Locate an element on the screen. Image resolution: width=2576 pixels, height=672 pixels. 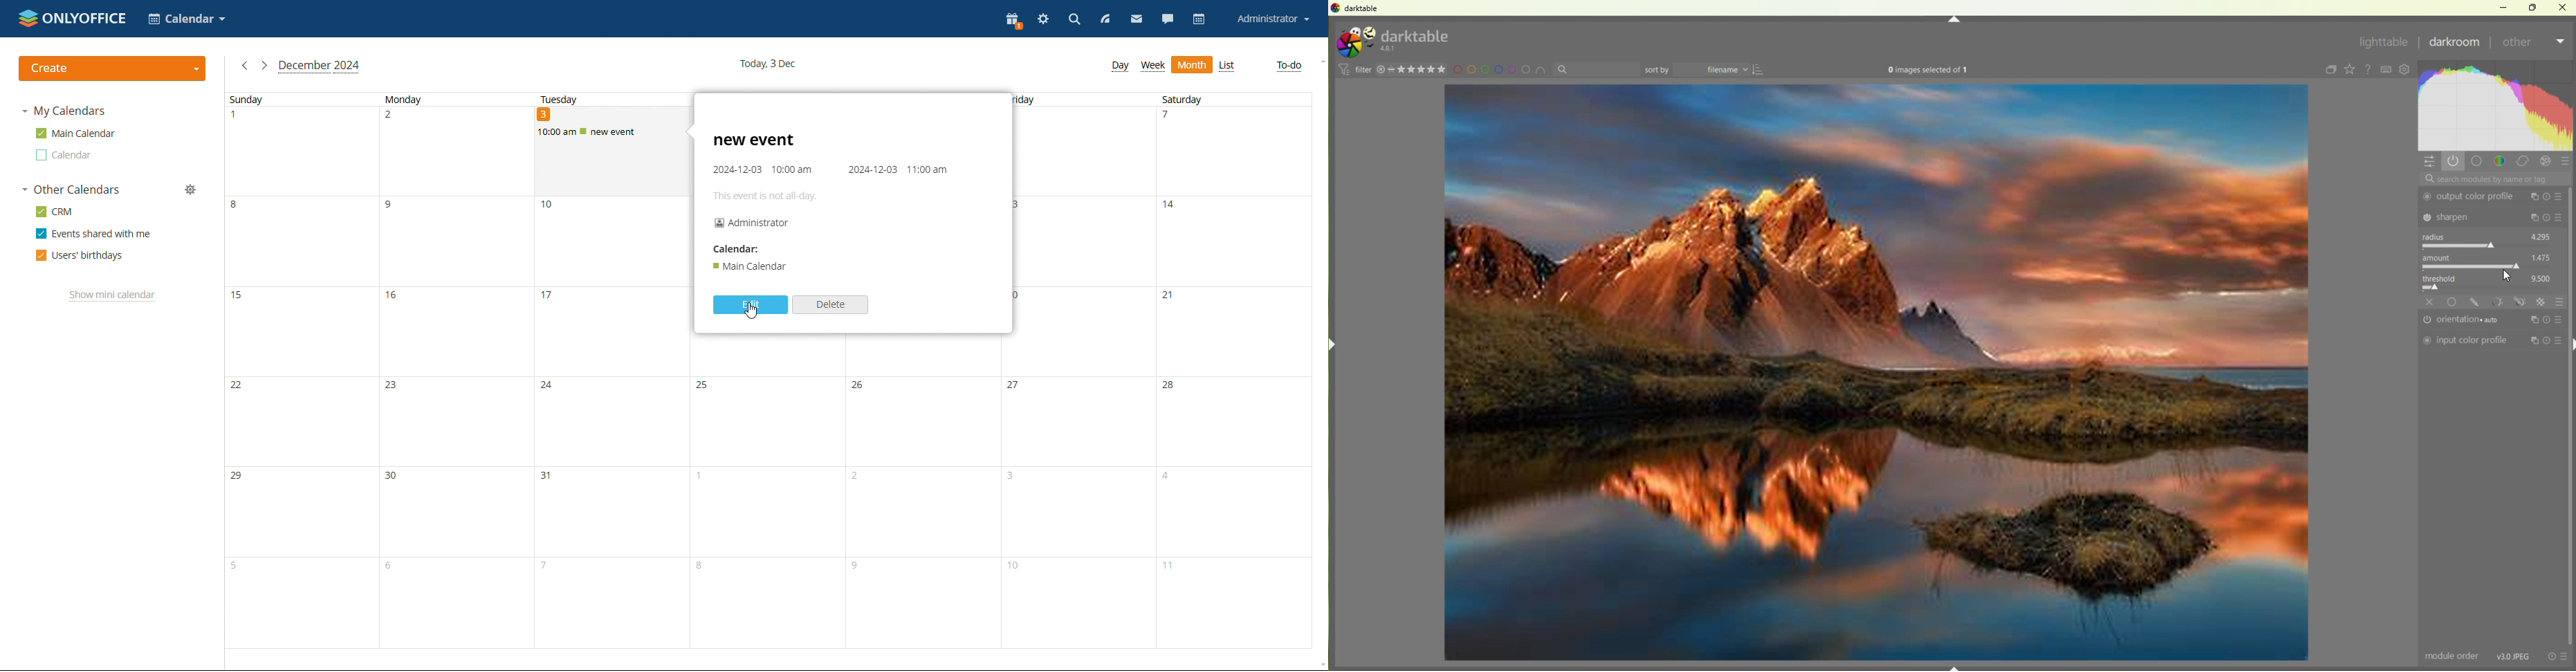
logo is located at coordinates (1355, 42).